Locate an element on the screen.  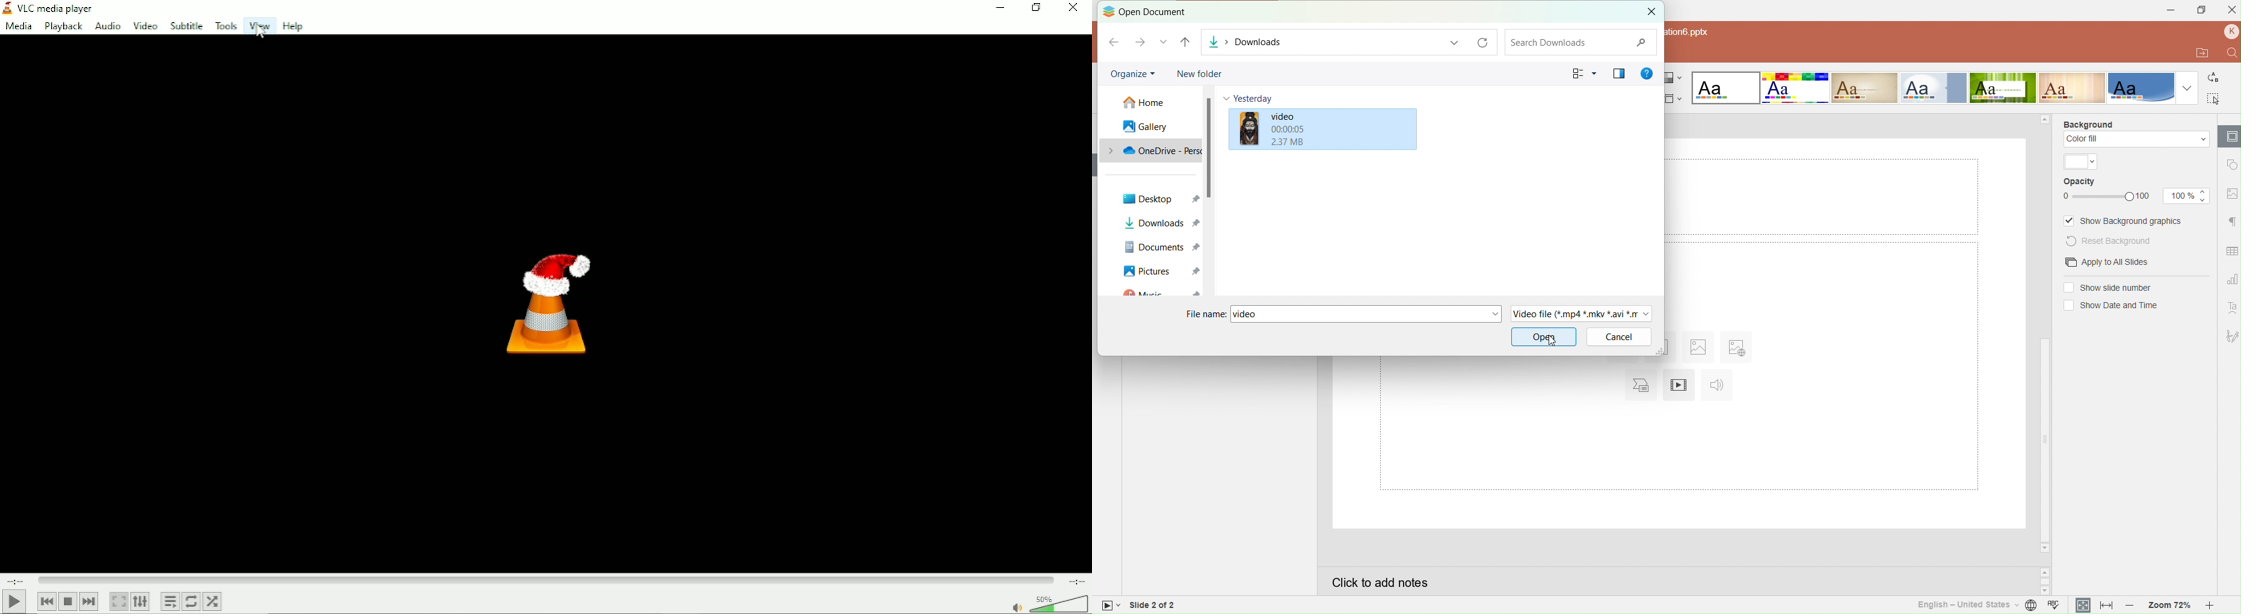
Tools is located at coordinates (226, 23).